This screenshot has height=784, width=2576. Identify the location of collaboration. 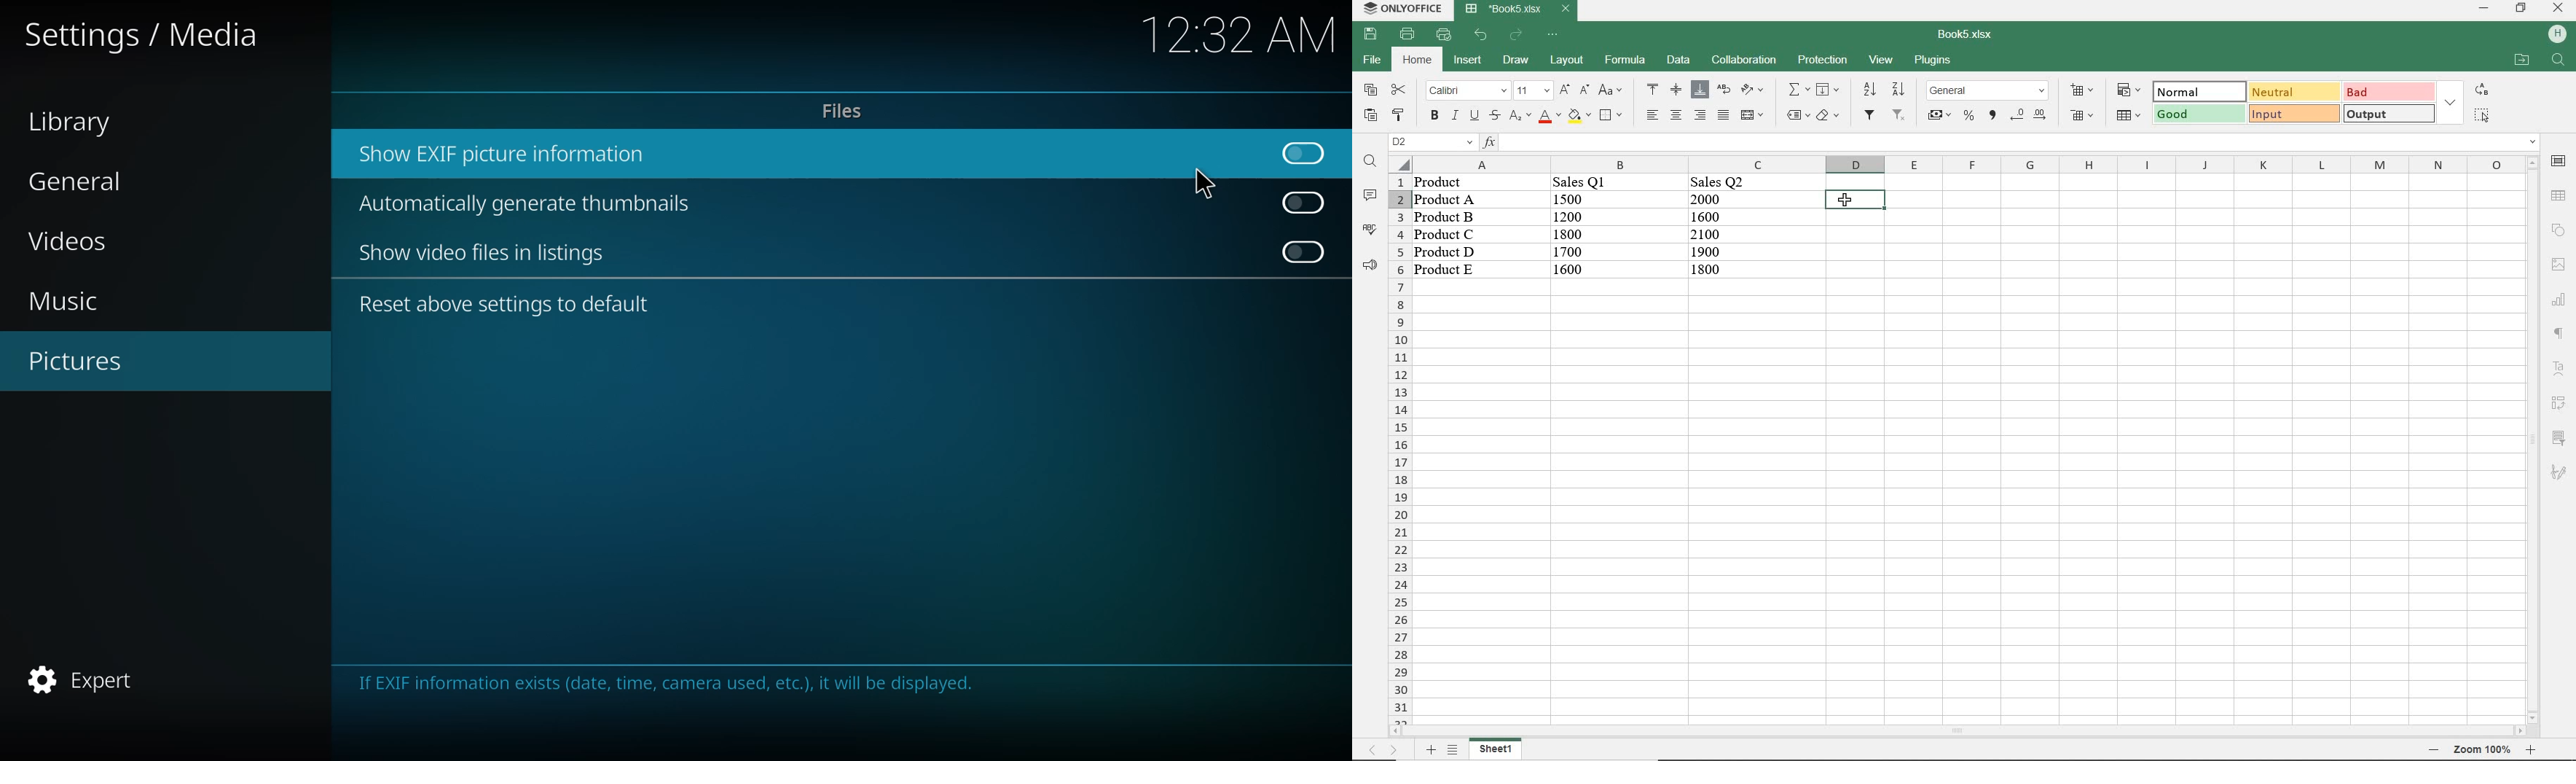
(1743, 61).